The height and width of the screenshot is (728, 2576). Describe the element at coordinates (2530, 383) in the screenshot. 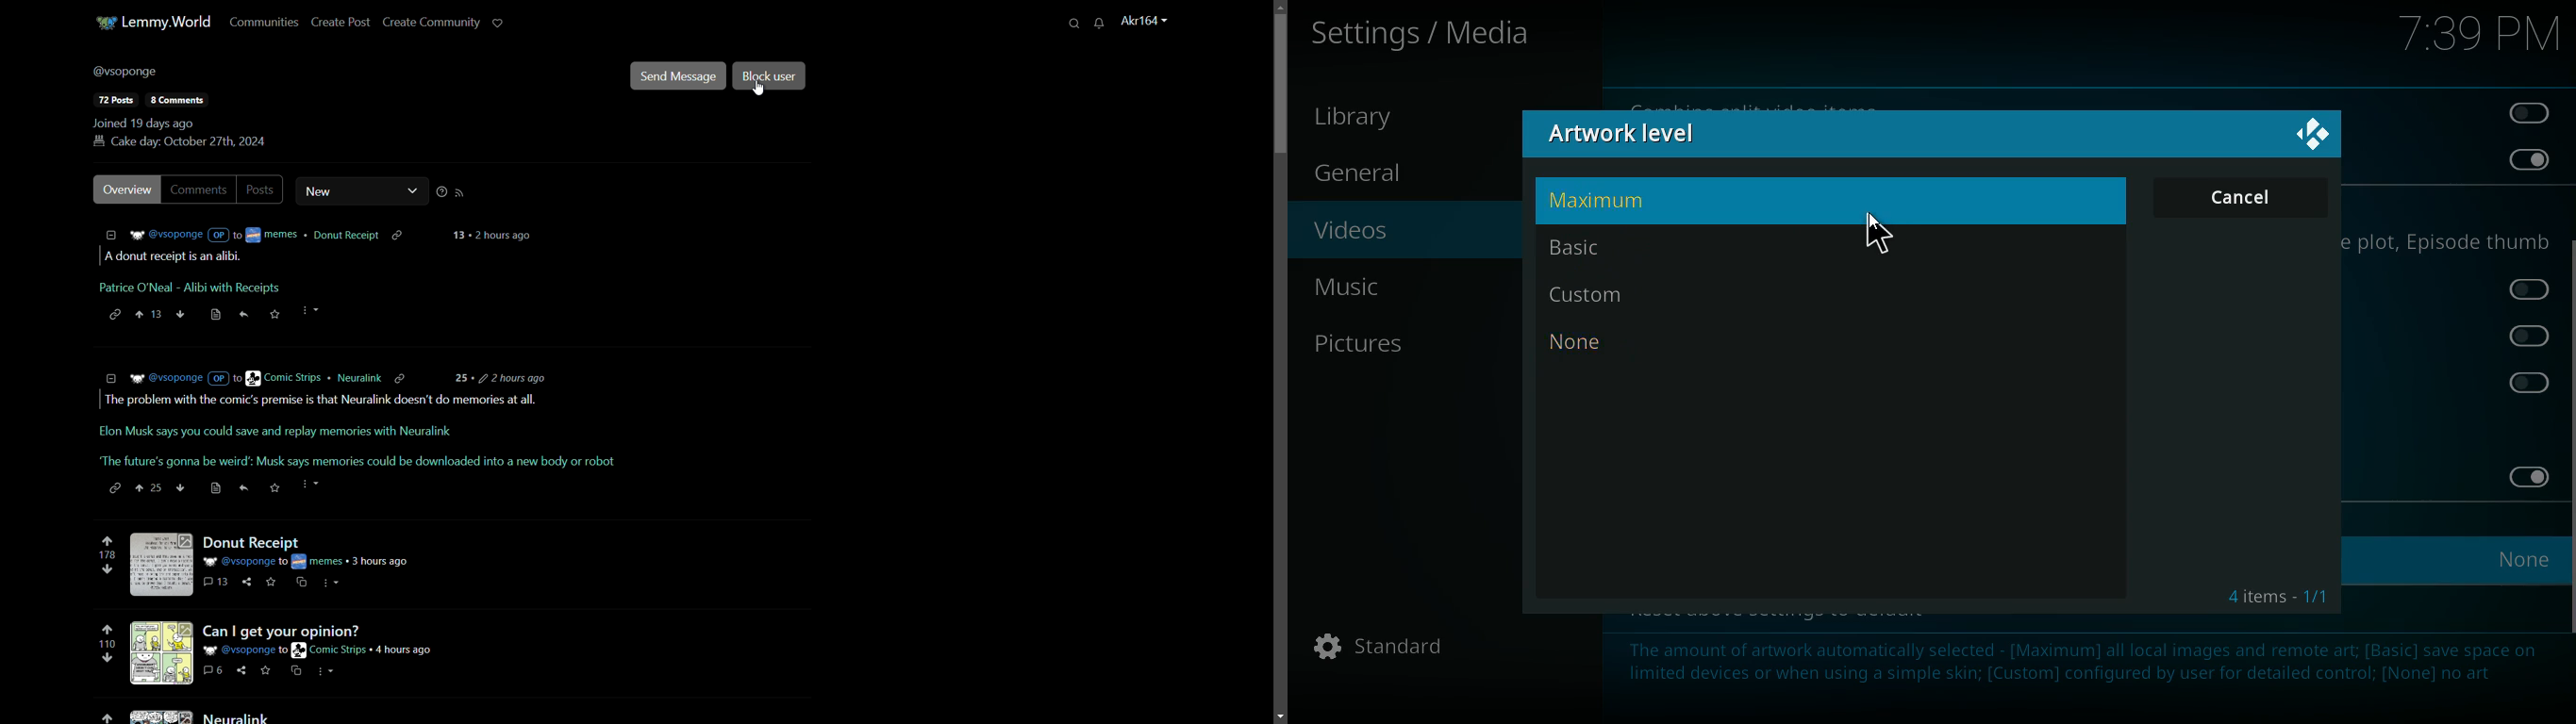

I see `off` at that location.